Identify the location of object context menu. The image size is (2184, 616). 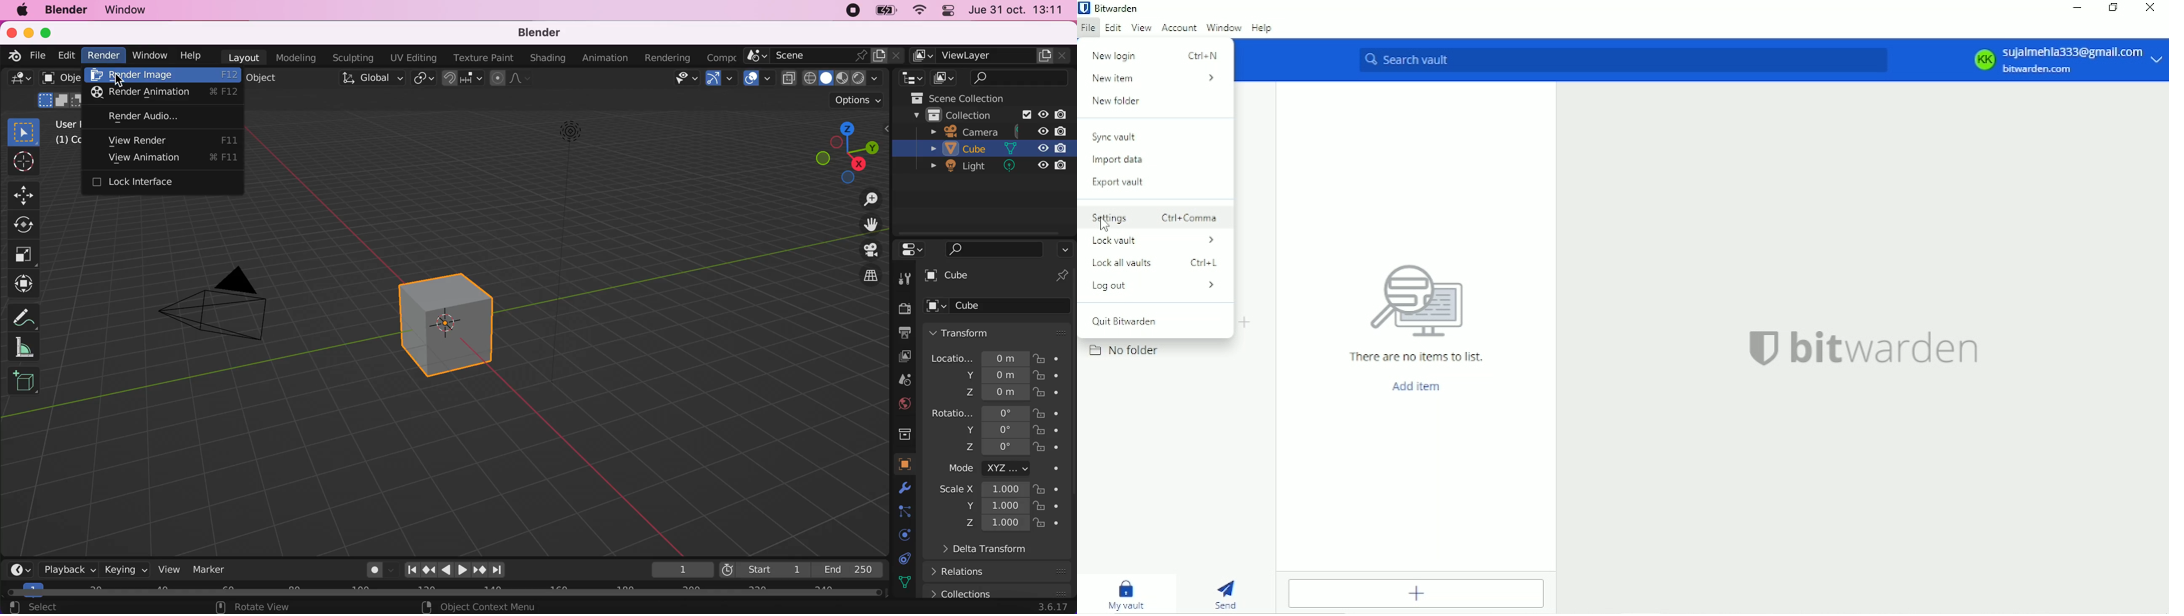
(481, 607).